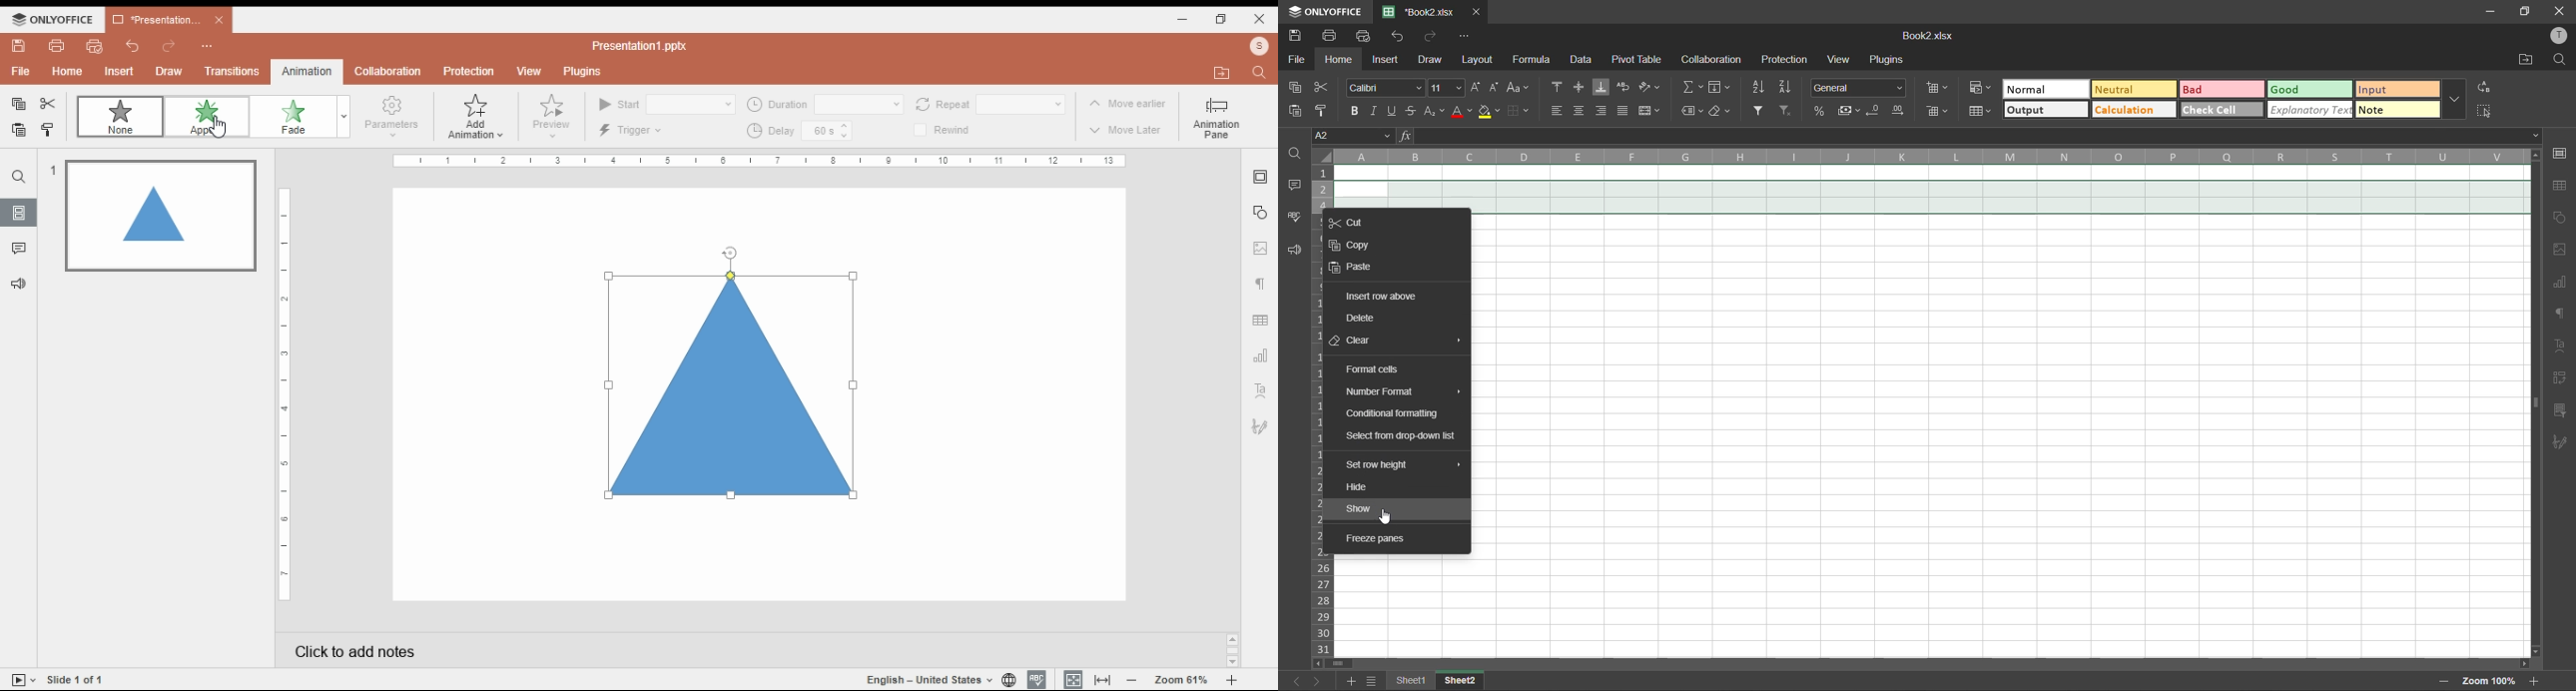 This screenshot has width=2576, height=700. Describe the element at coordinates (1354, 245) in the screenshot. I see `copy` at that location.